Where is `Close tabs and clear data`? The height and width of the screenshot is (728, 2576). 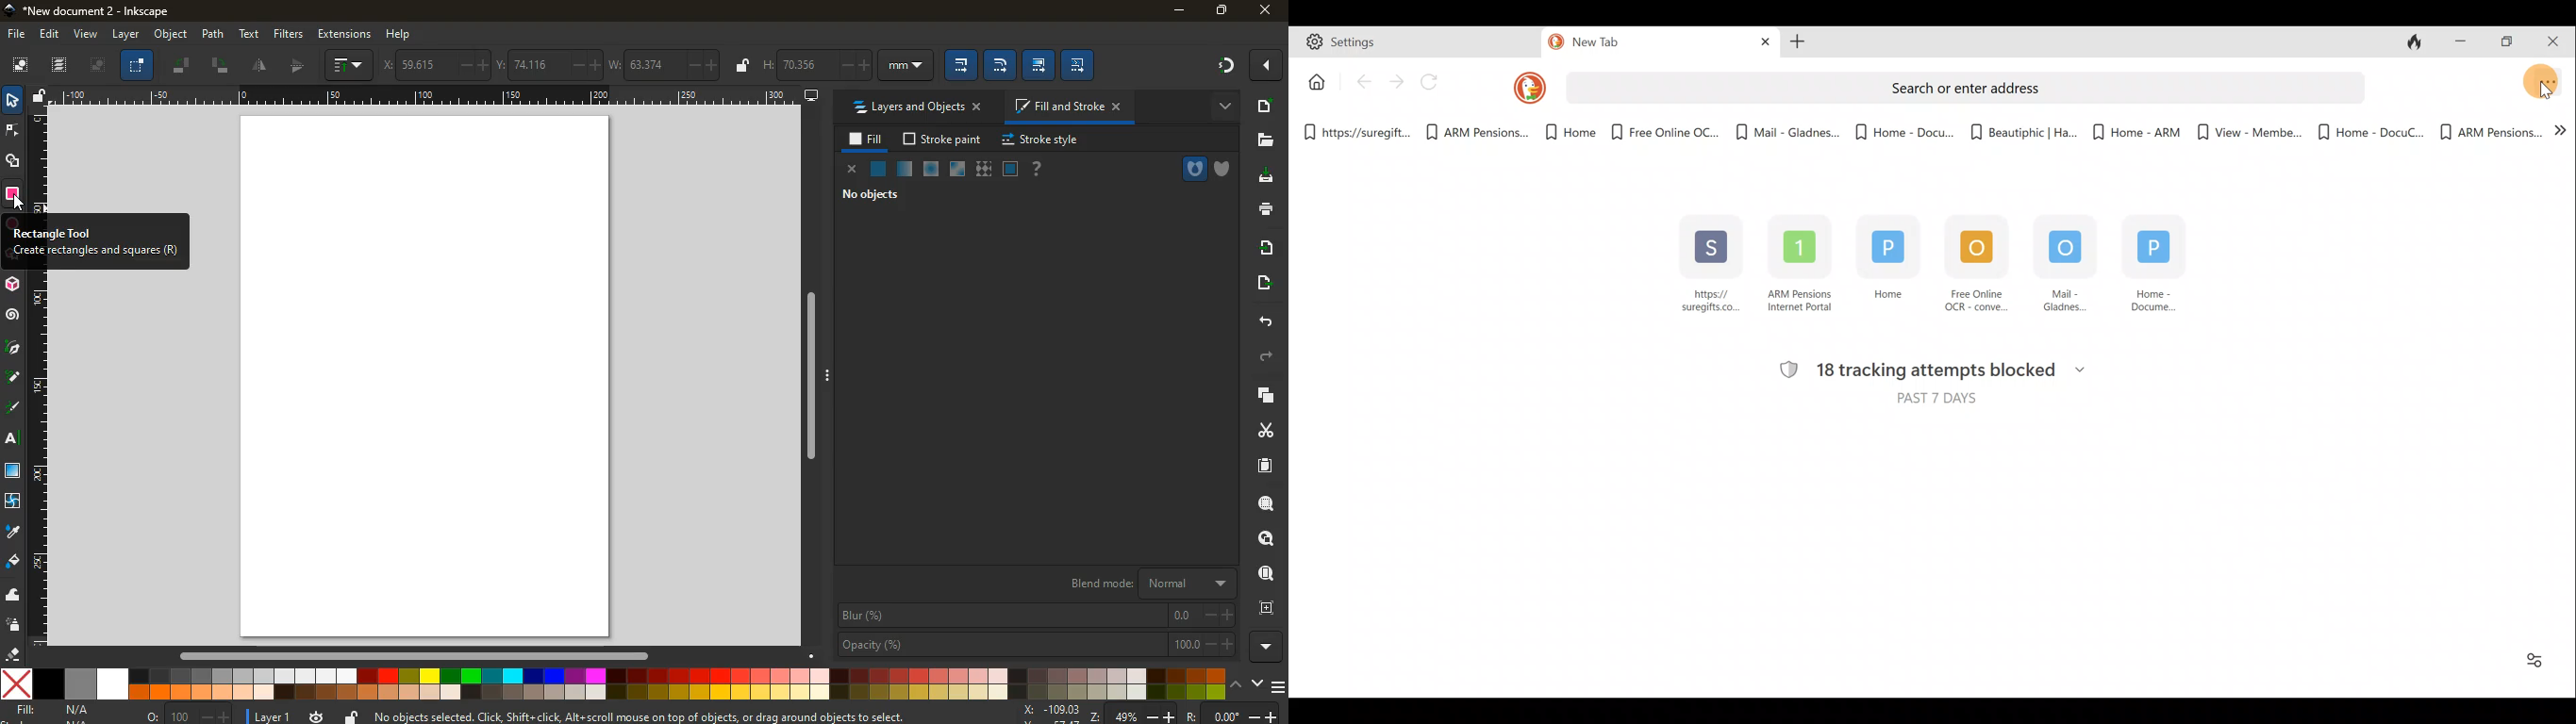 Close tabs and clear data is located at coordinates (2418, 42).